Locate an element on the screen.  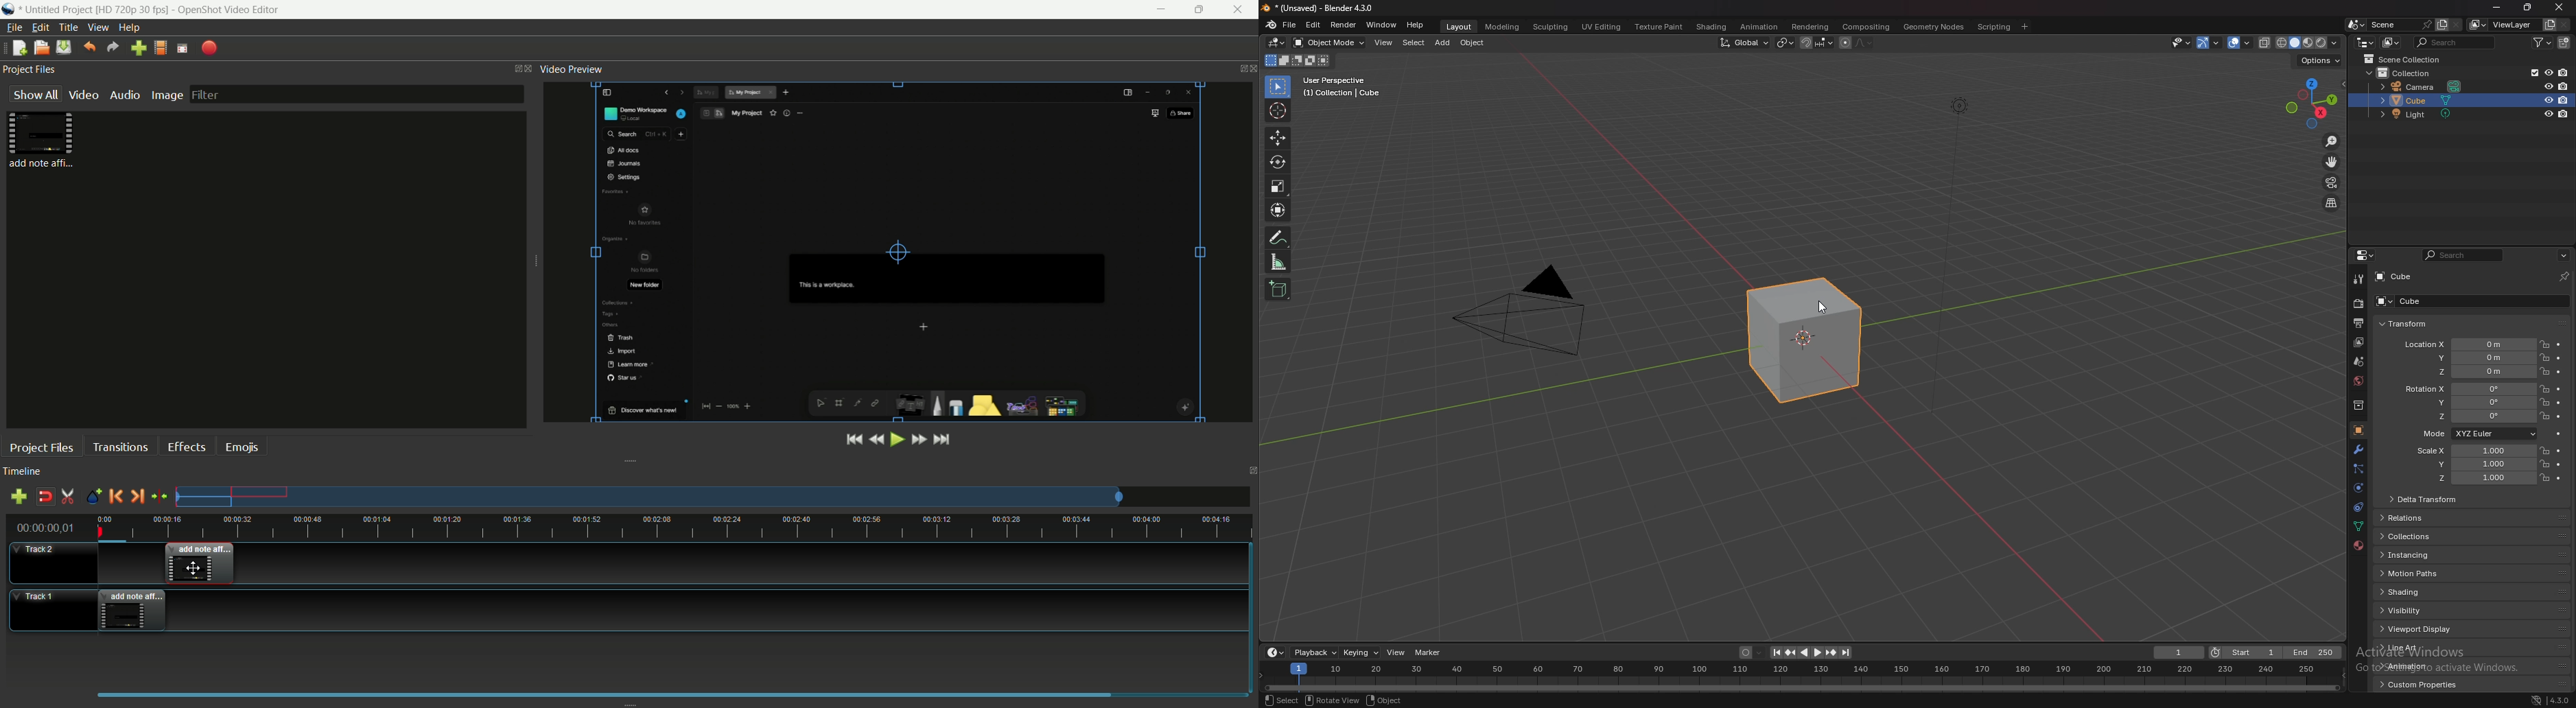
create marker is located at coordinates (94, 497).